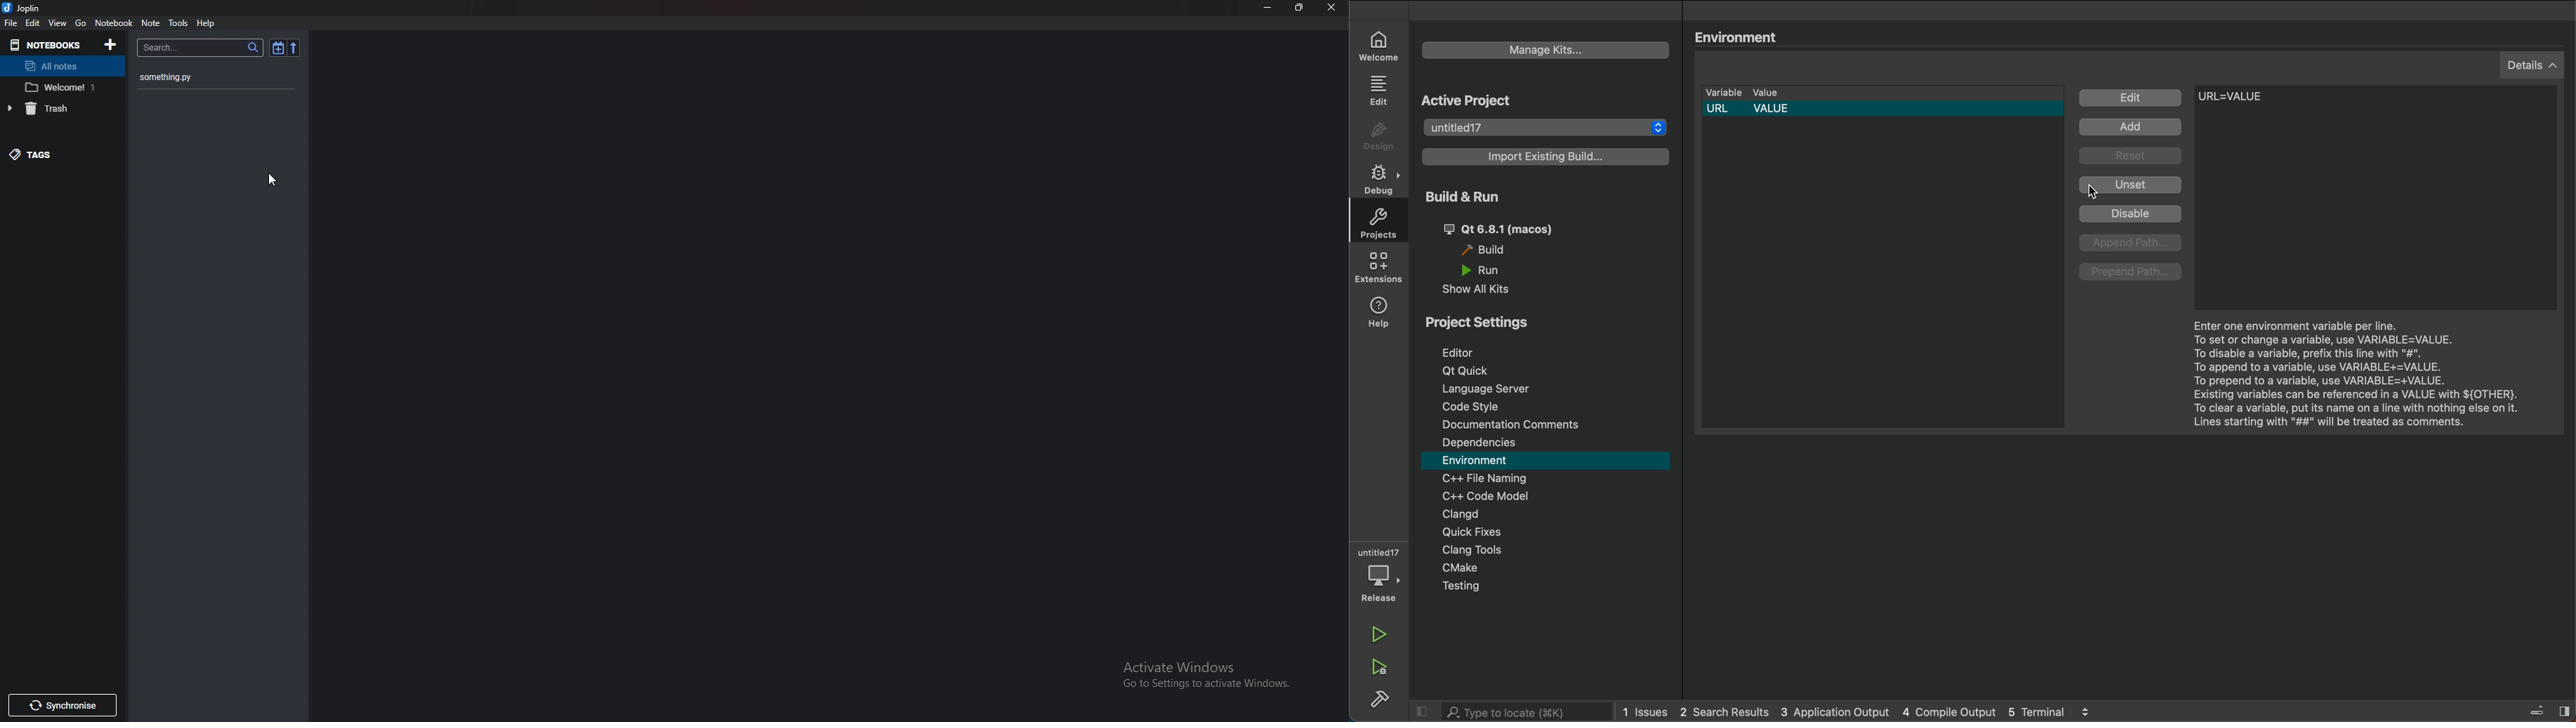 Image resolution: width=2576 pixels, height=728 pixels. Describe the element at coordinates (2130, 273) in the screenshot. I see `prepend path` at that location.